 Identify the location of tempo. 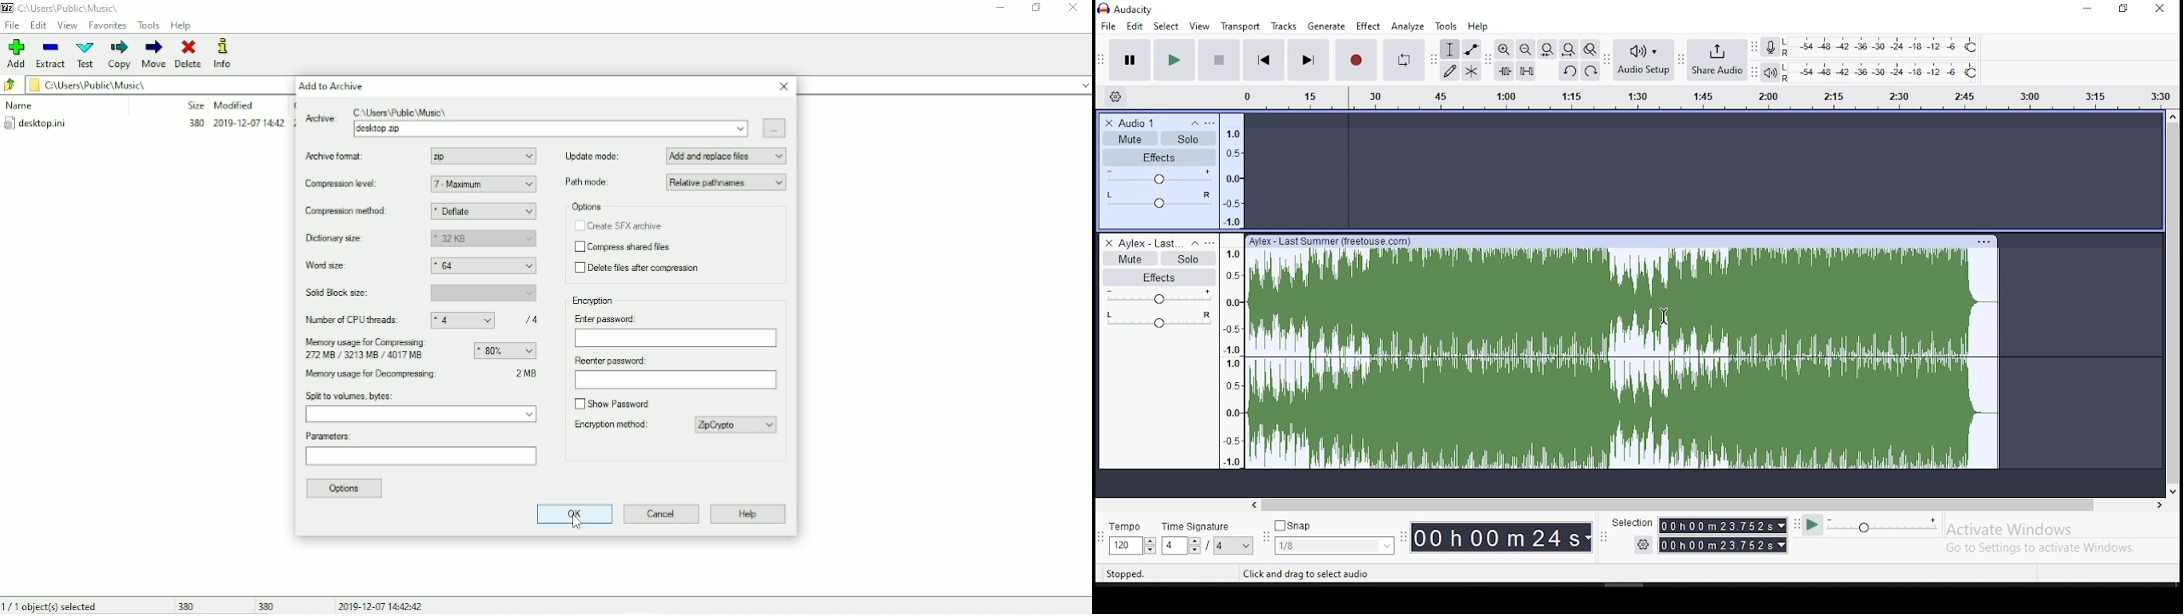
(1131, 539).